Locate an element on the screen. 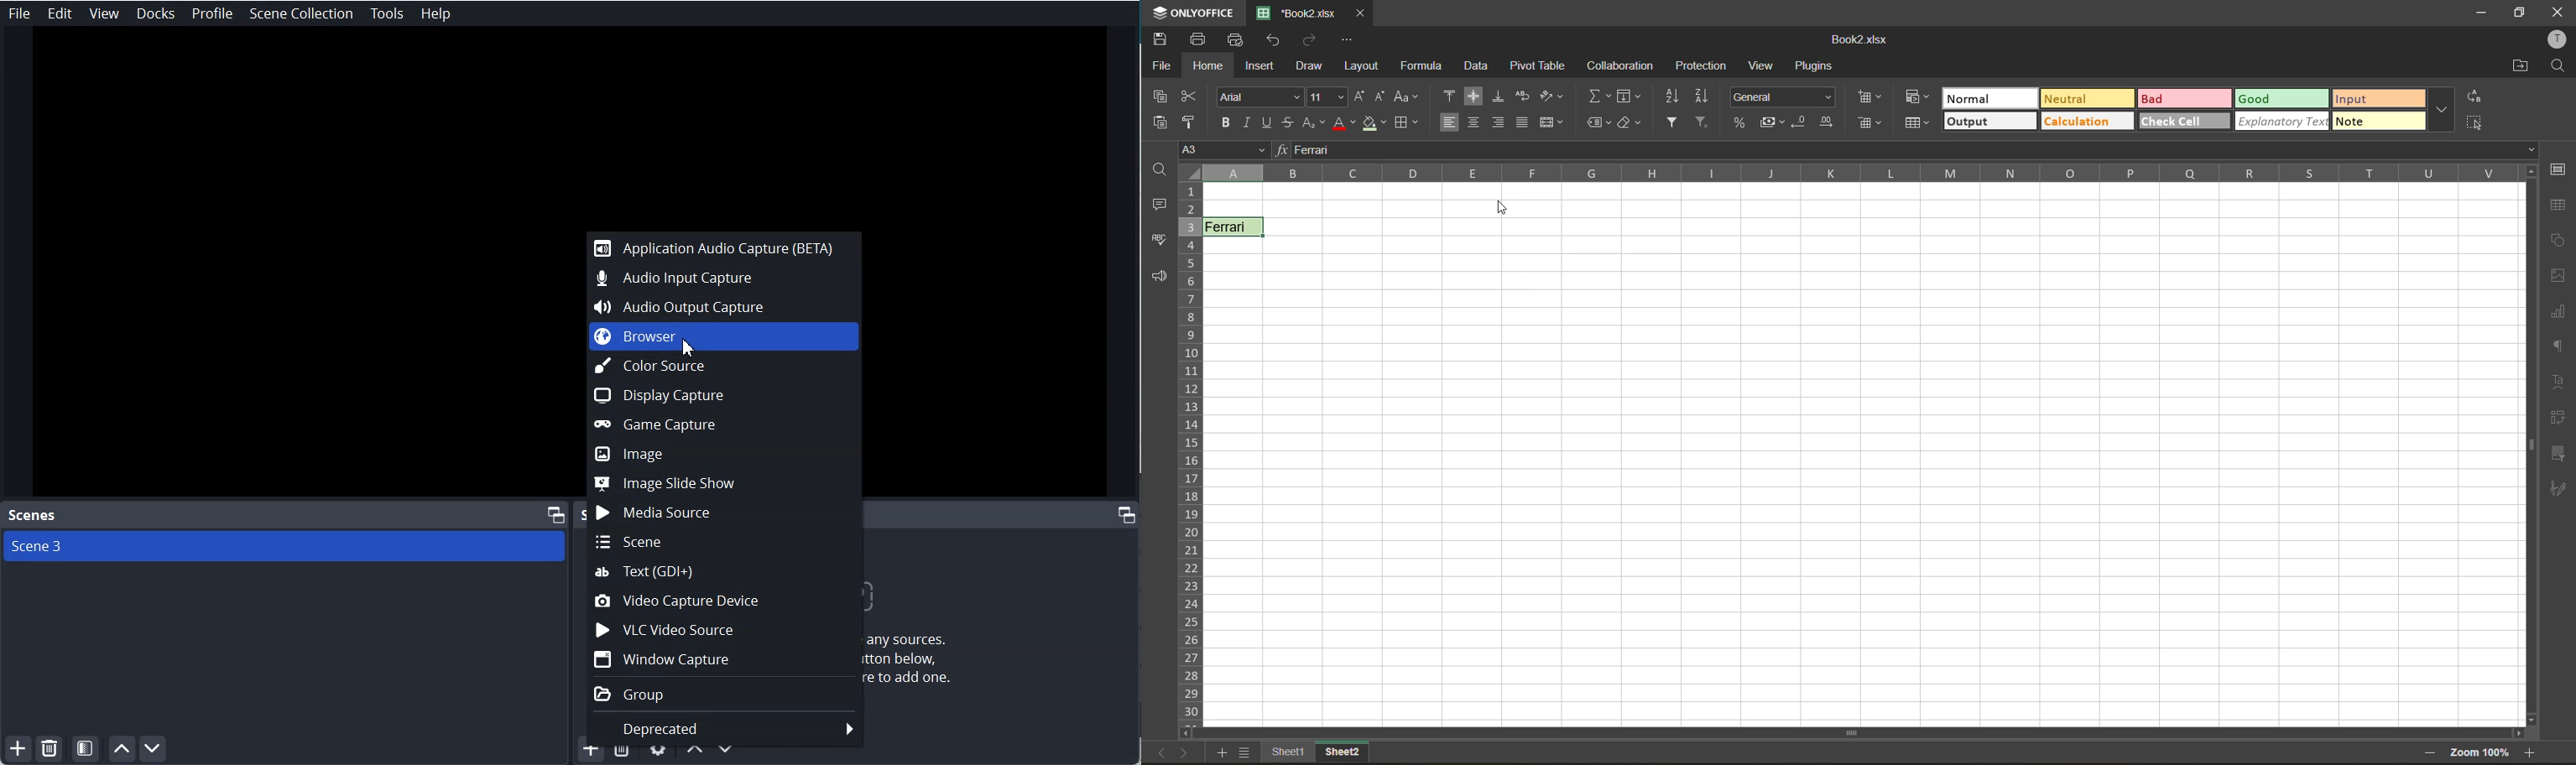  cut is located at coordinates (1190, 95).